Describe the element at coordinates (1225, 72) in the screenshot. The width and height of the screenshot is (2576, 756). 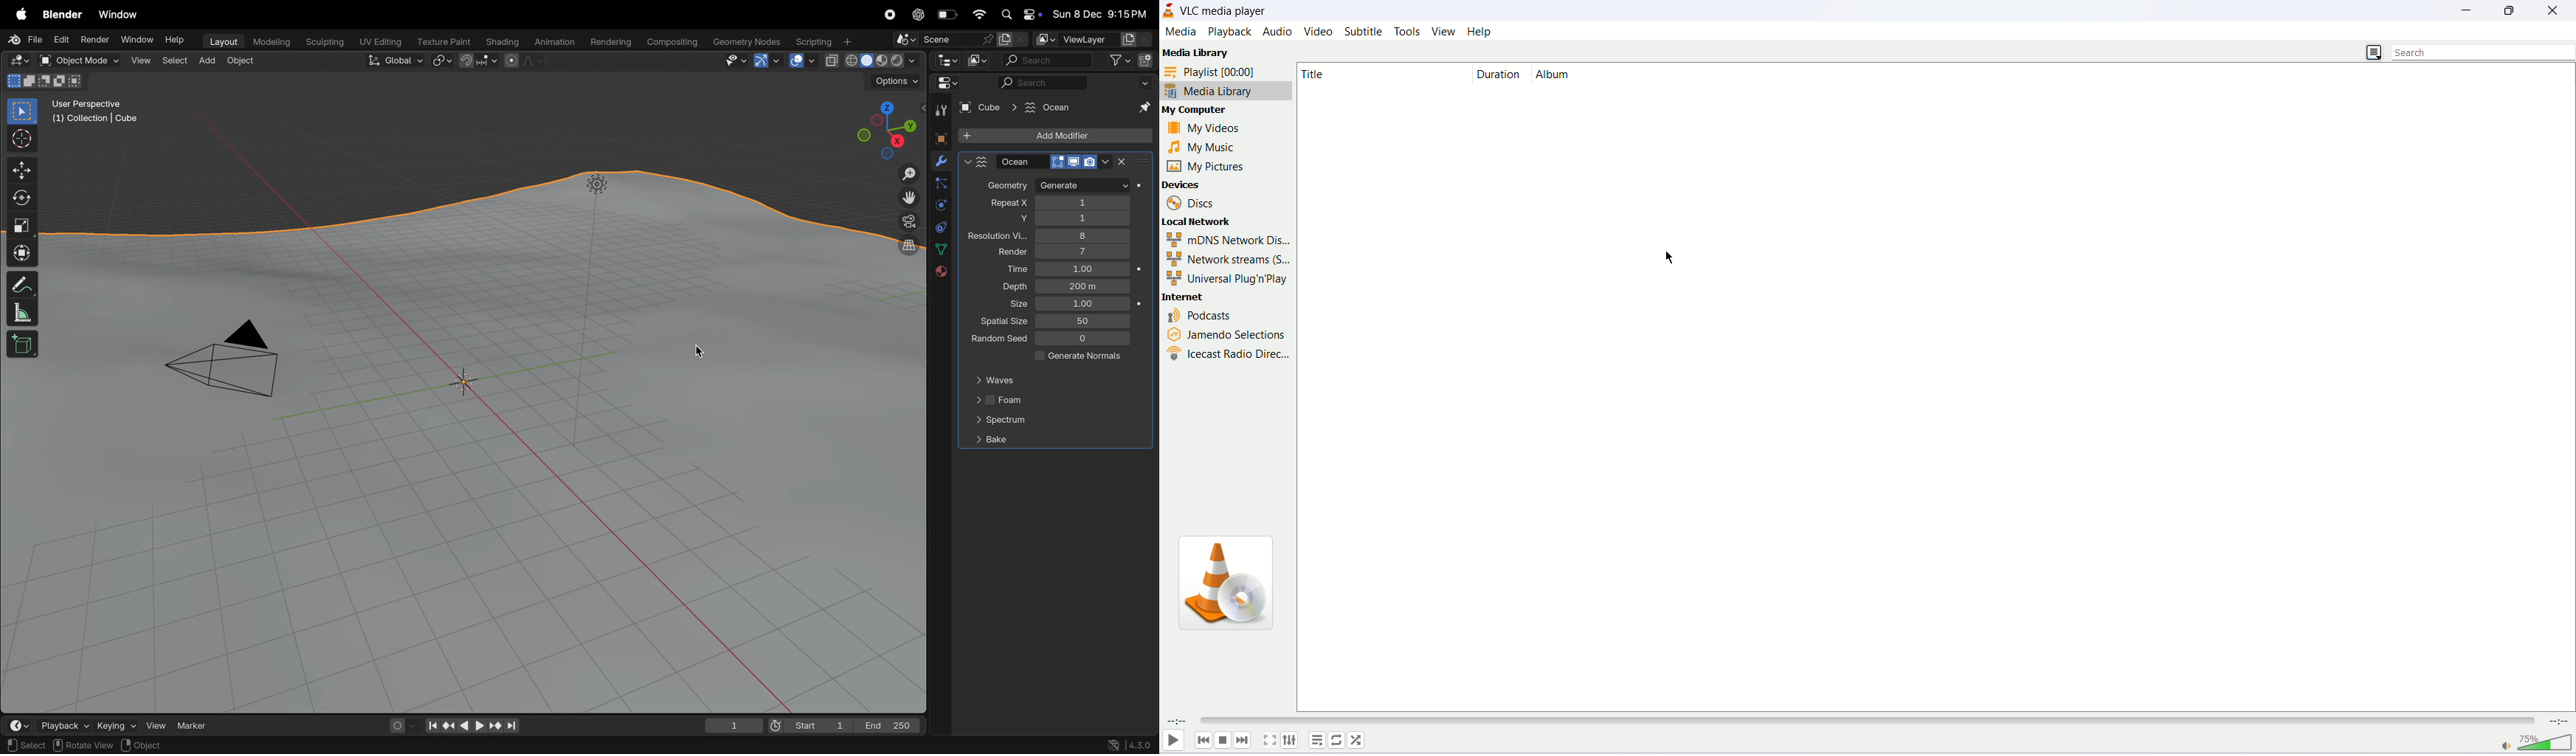
I see `playlist` at that location.